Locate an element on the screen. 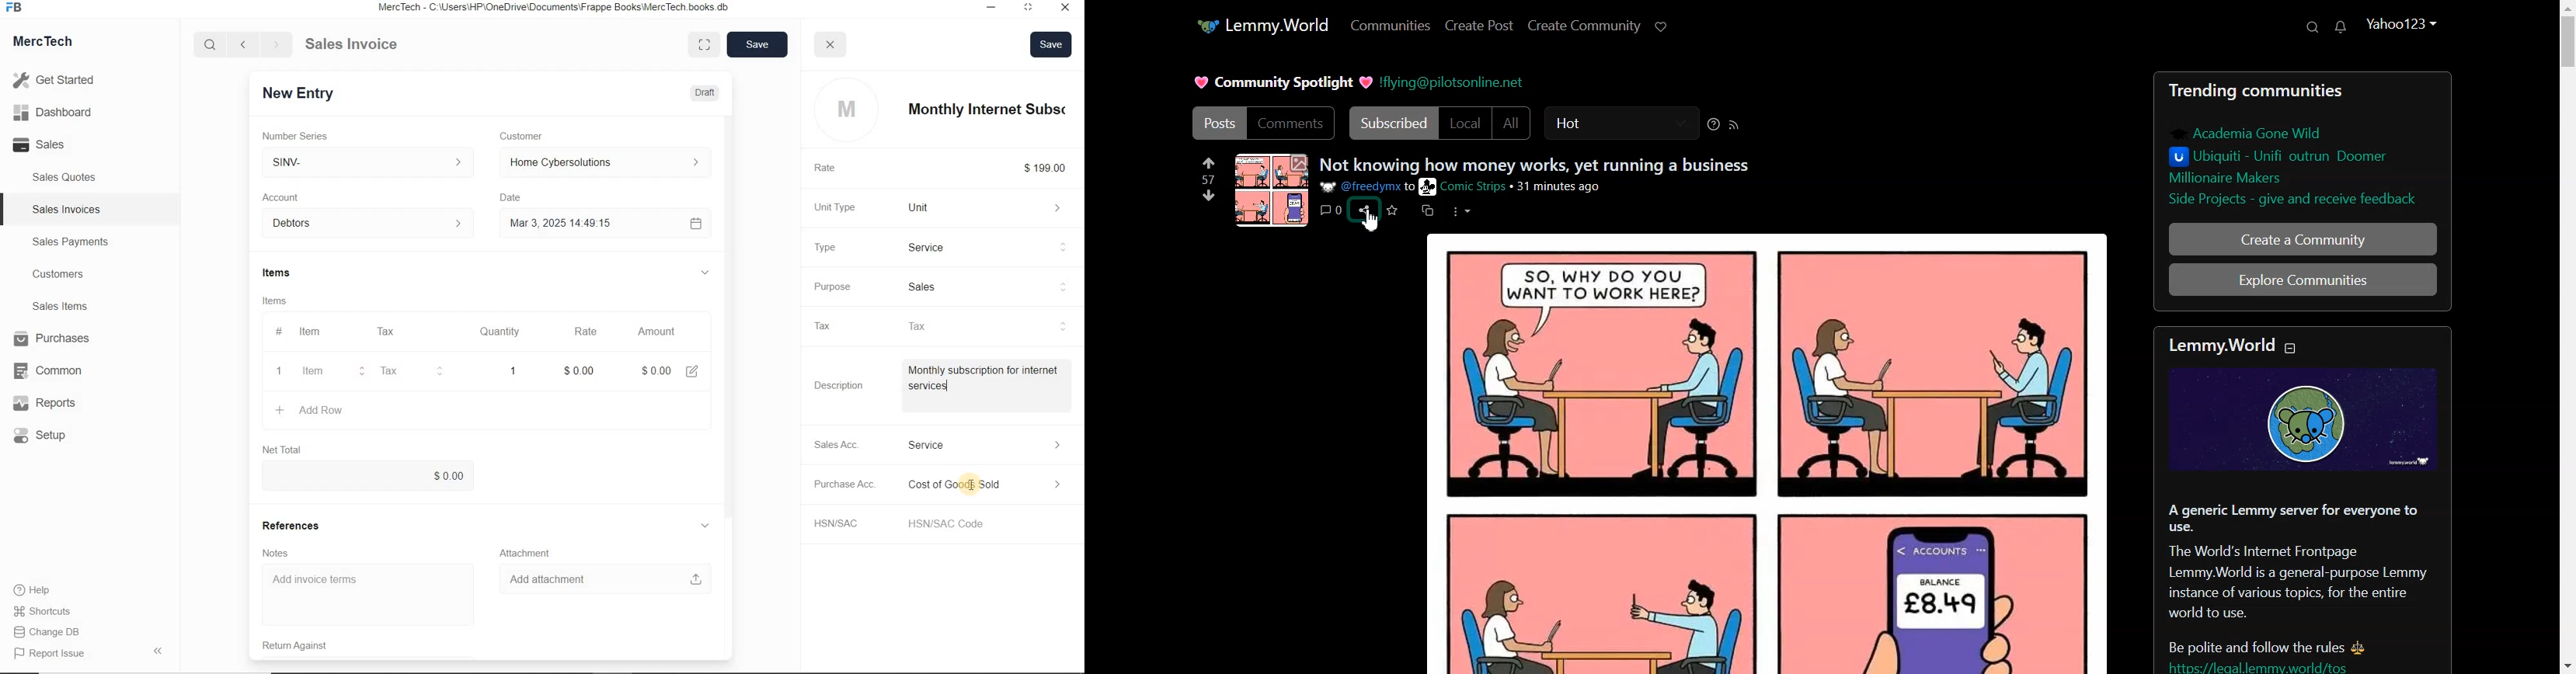 This screenshot has width=2576, height=700. Item is located at coordinates (311, 332).